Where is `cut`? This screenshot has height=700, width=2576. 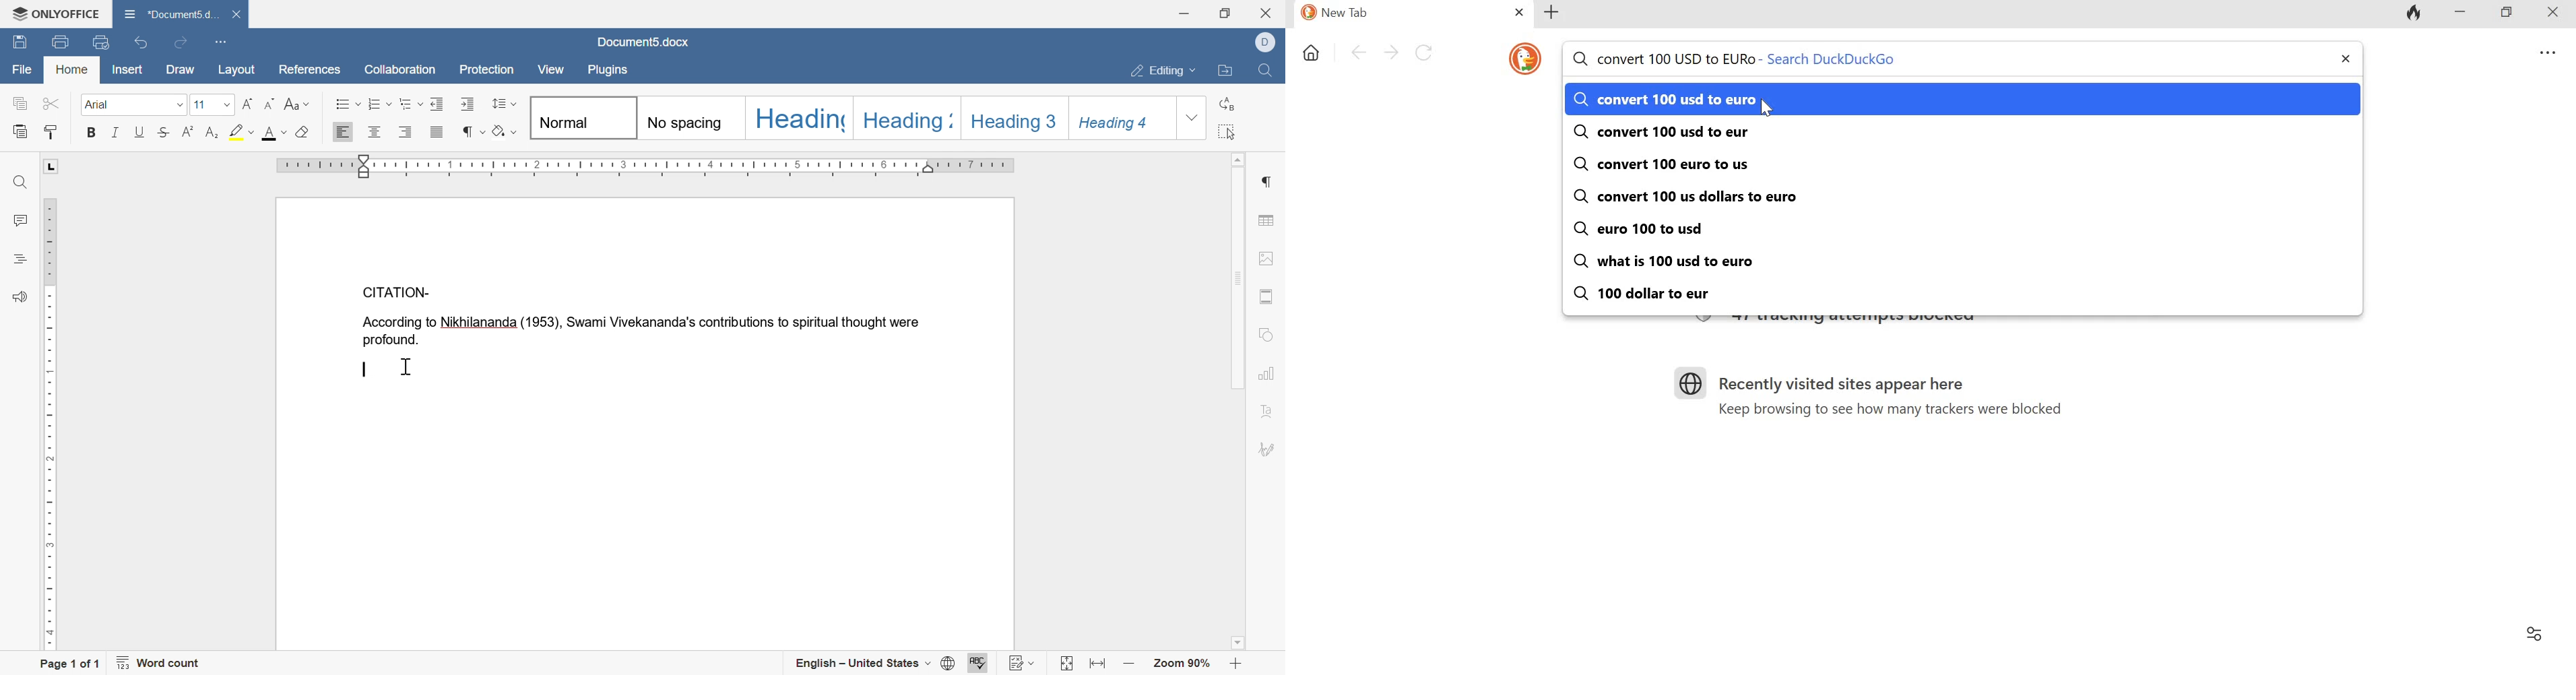 cut is located at coordinates (54, 102).